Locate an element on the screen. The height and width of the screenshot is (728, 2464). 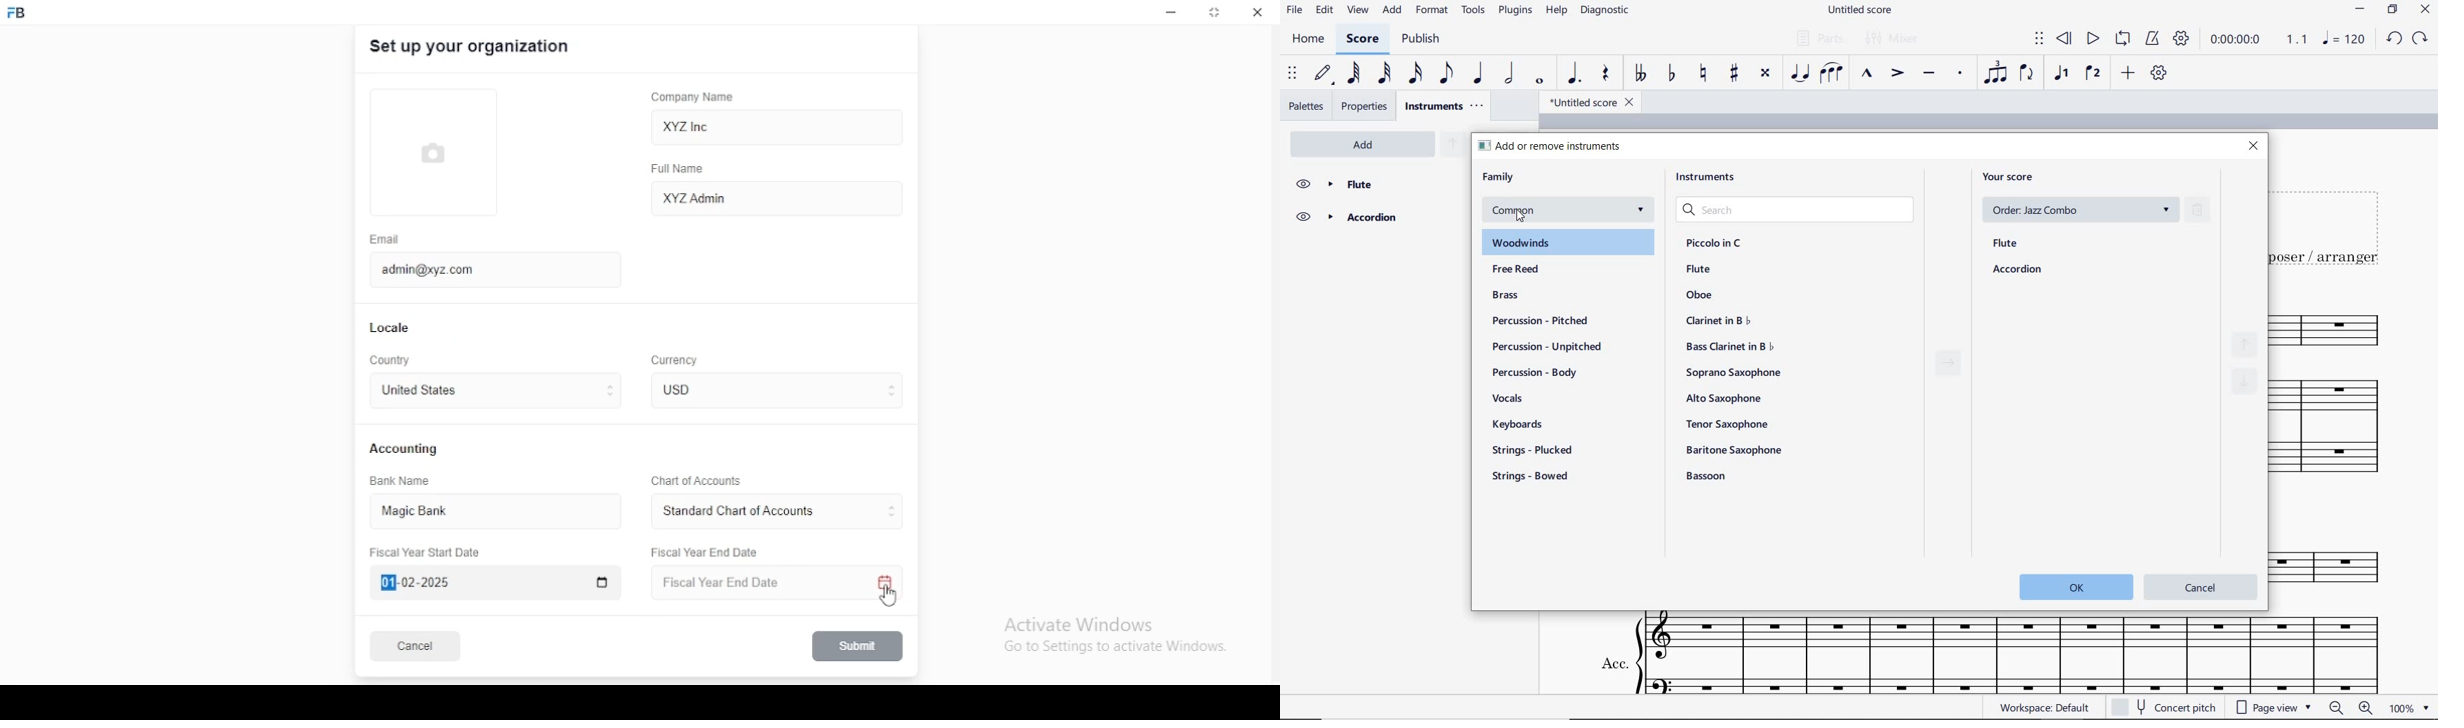
Chart of Accounts is located at coordinates (693, 480).